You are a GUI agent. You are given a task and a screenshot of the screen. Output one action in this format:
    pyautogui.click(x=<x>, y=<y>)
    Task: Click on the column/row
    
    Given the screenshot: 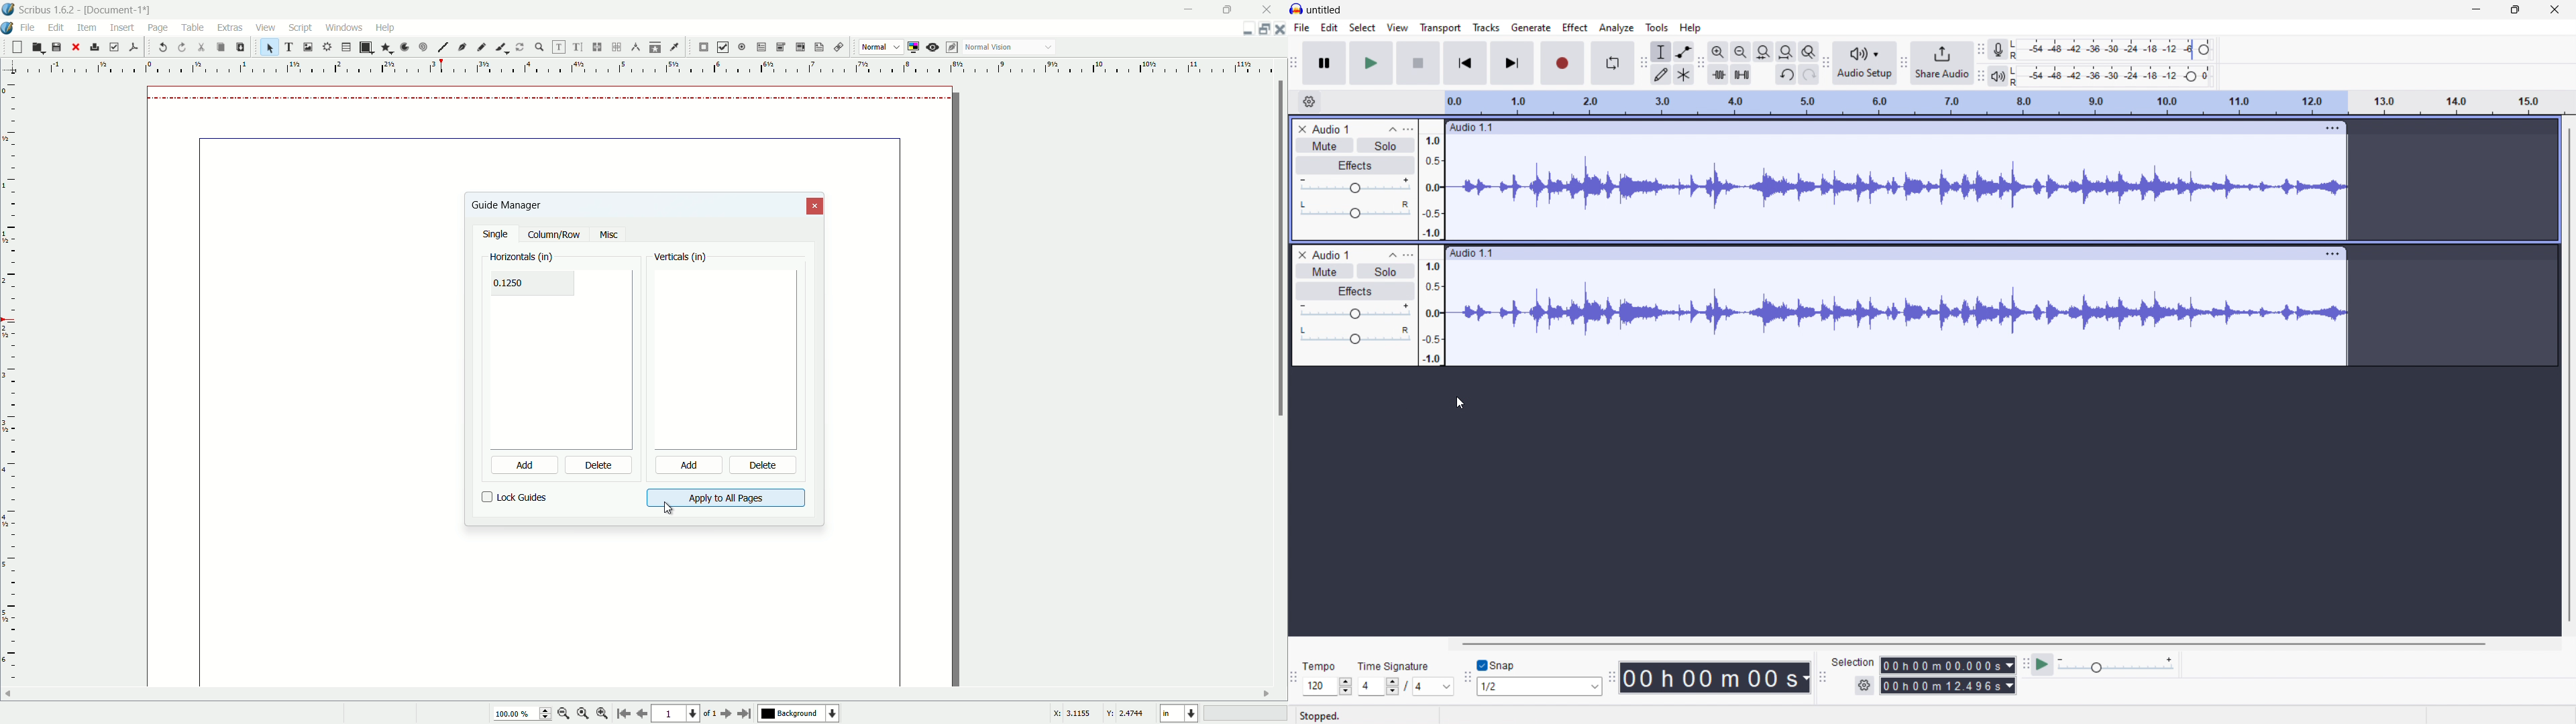 What is the action you would take?
    pyautogui.click(x=554, y=235)
    